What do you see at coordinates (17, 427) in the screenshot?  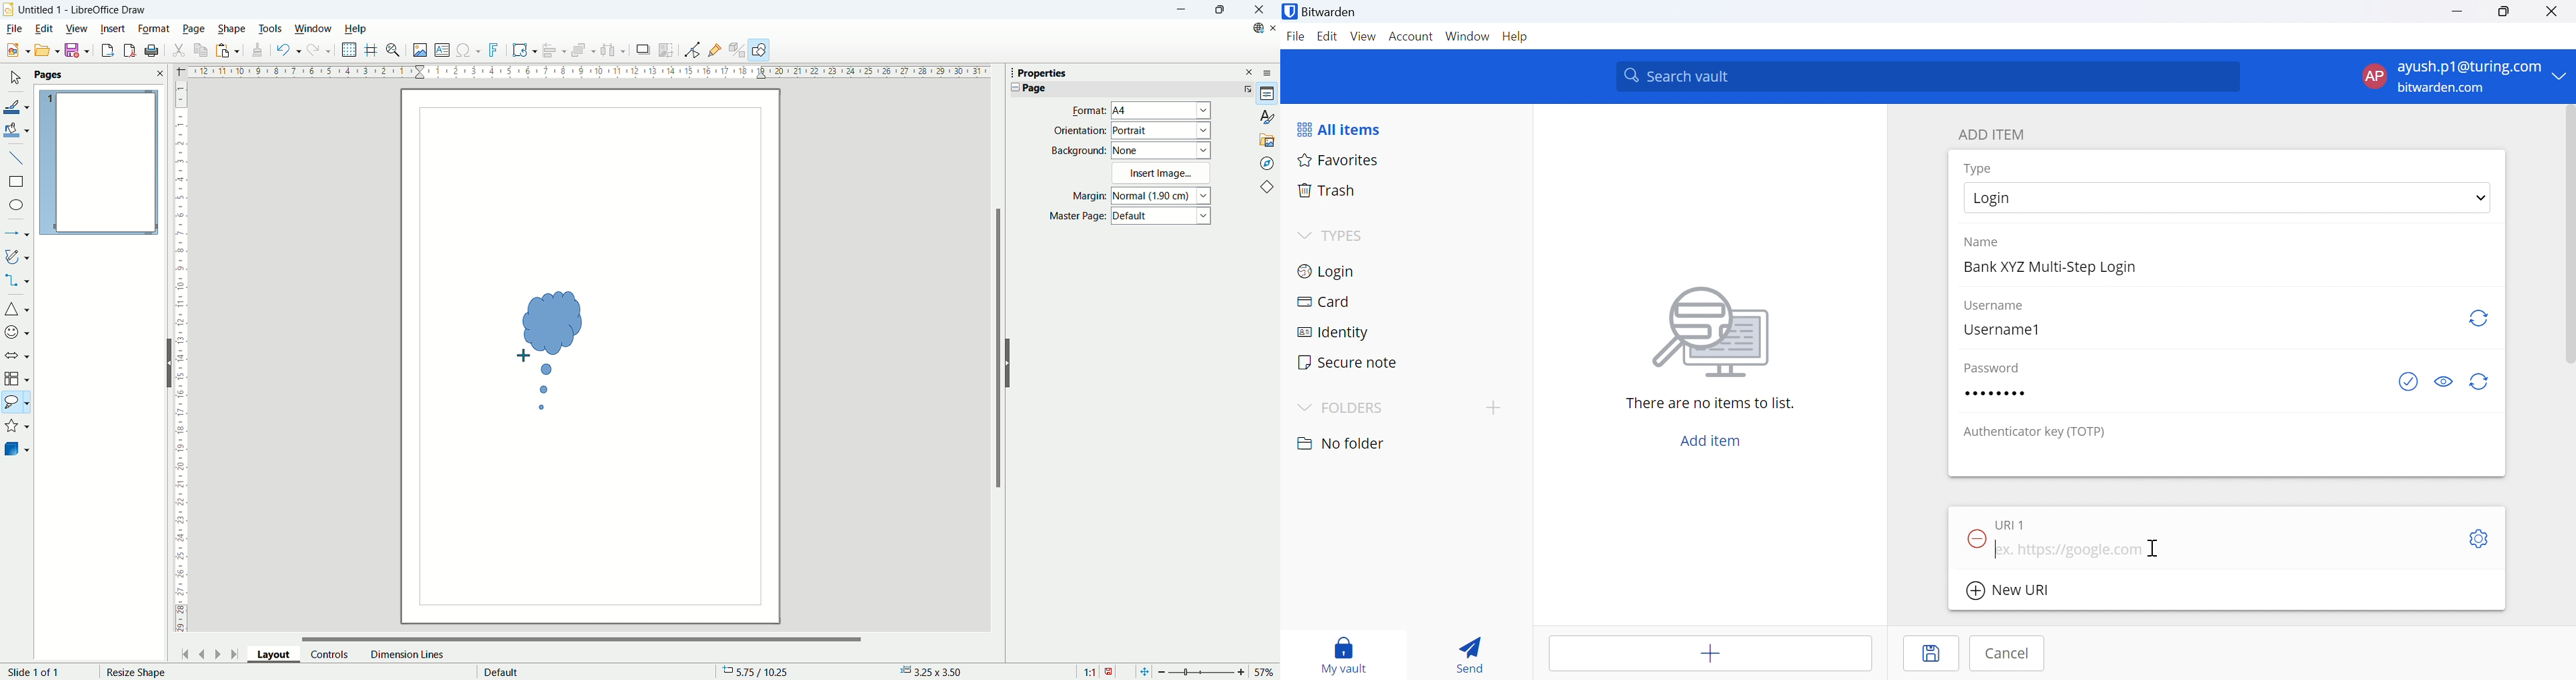 I see `stars and banners` at bounding box center [17, 427].